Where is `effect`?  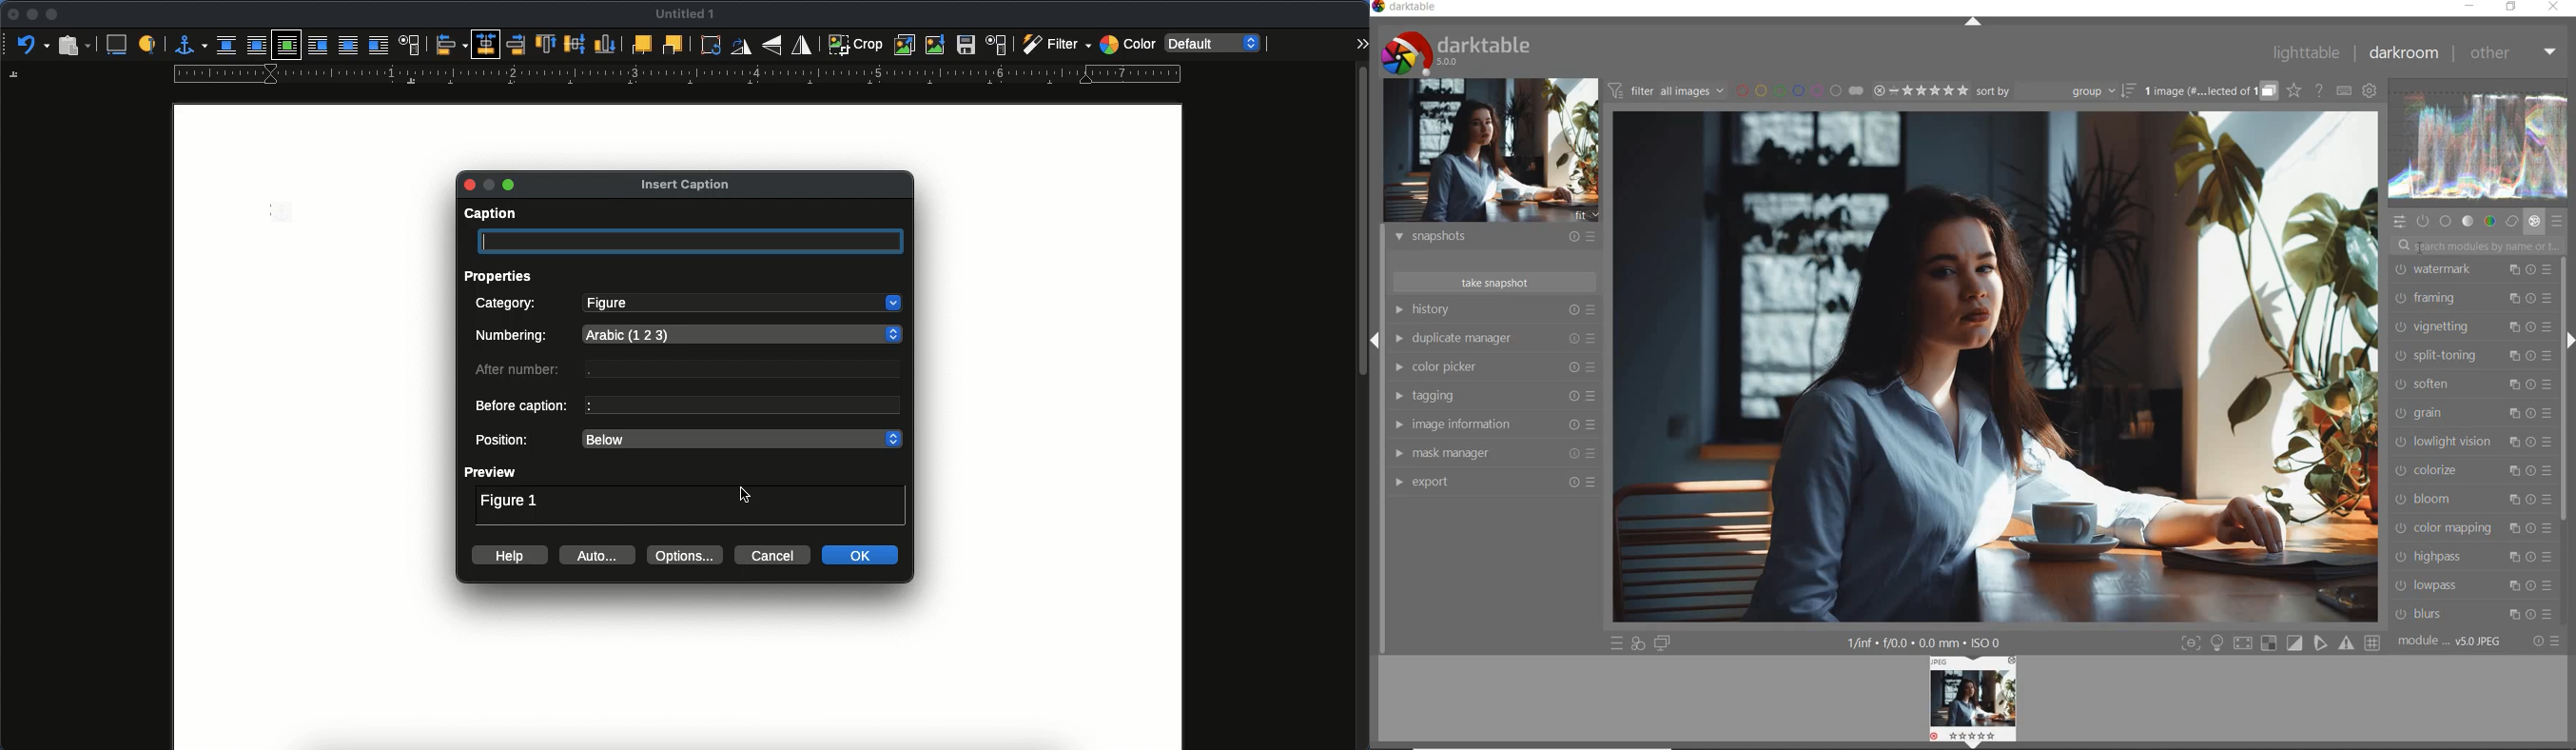 effect is located at coordinates (2534, 221).